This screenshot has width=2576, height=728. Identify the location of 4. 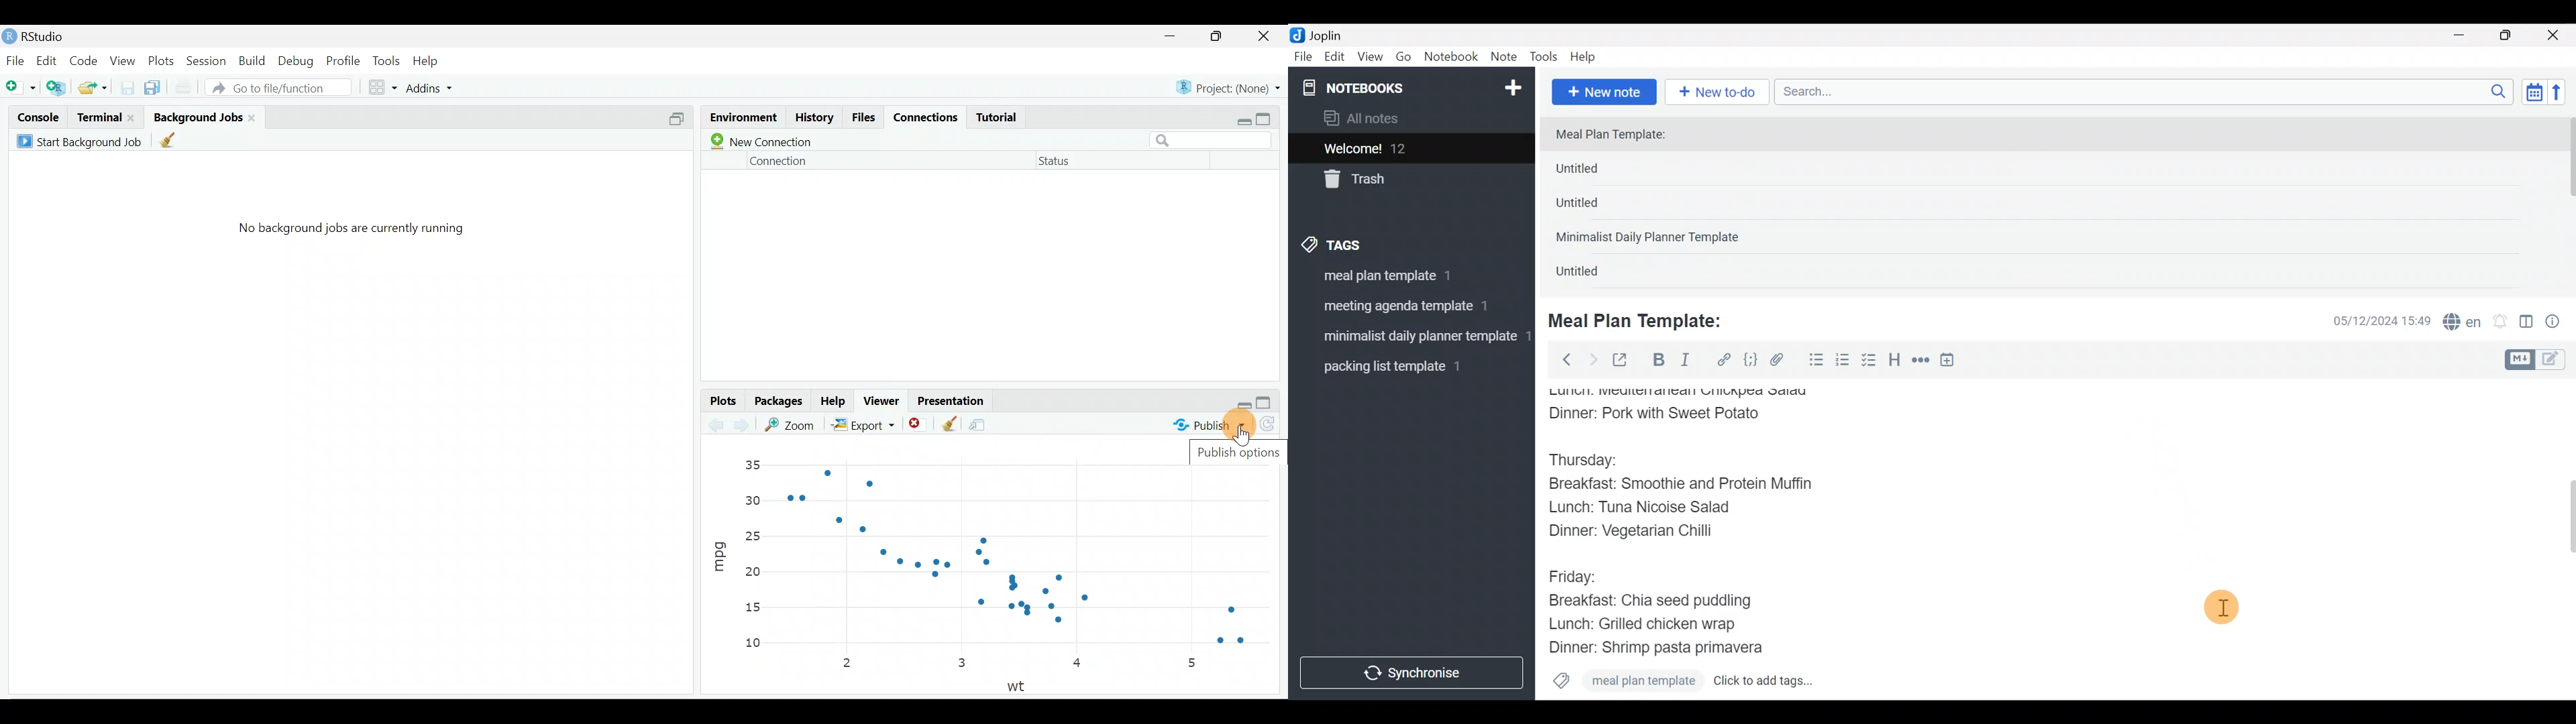
(1079, 665).